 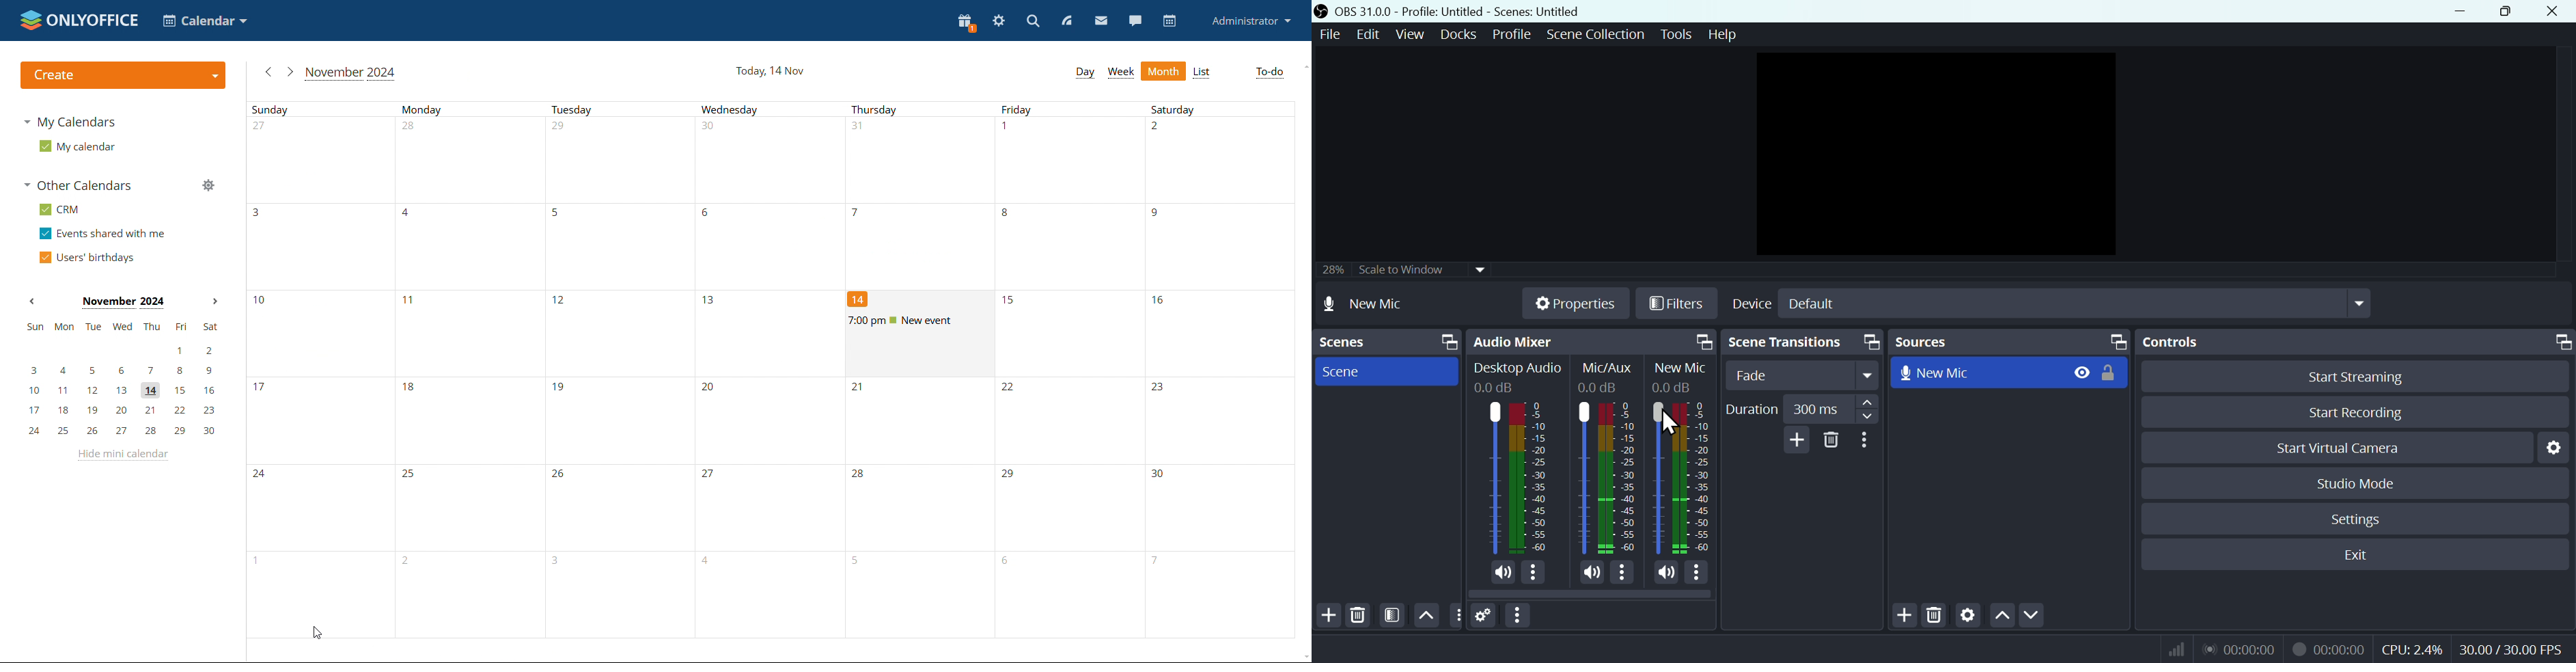 What do you see at coordinates (2049, 303) in the screenshot?
I see `Select Device` at bounding box center [2049, 303].